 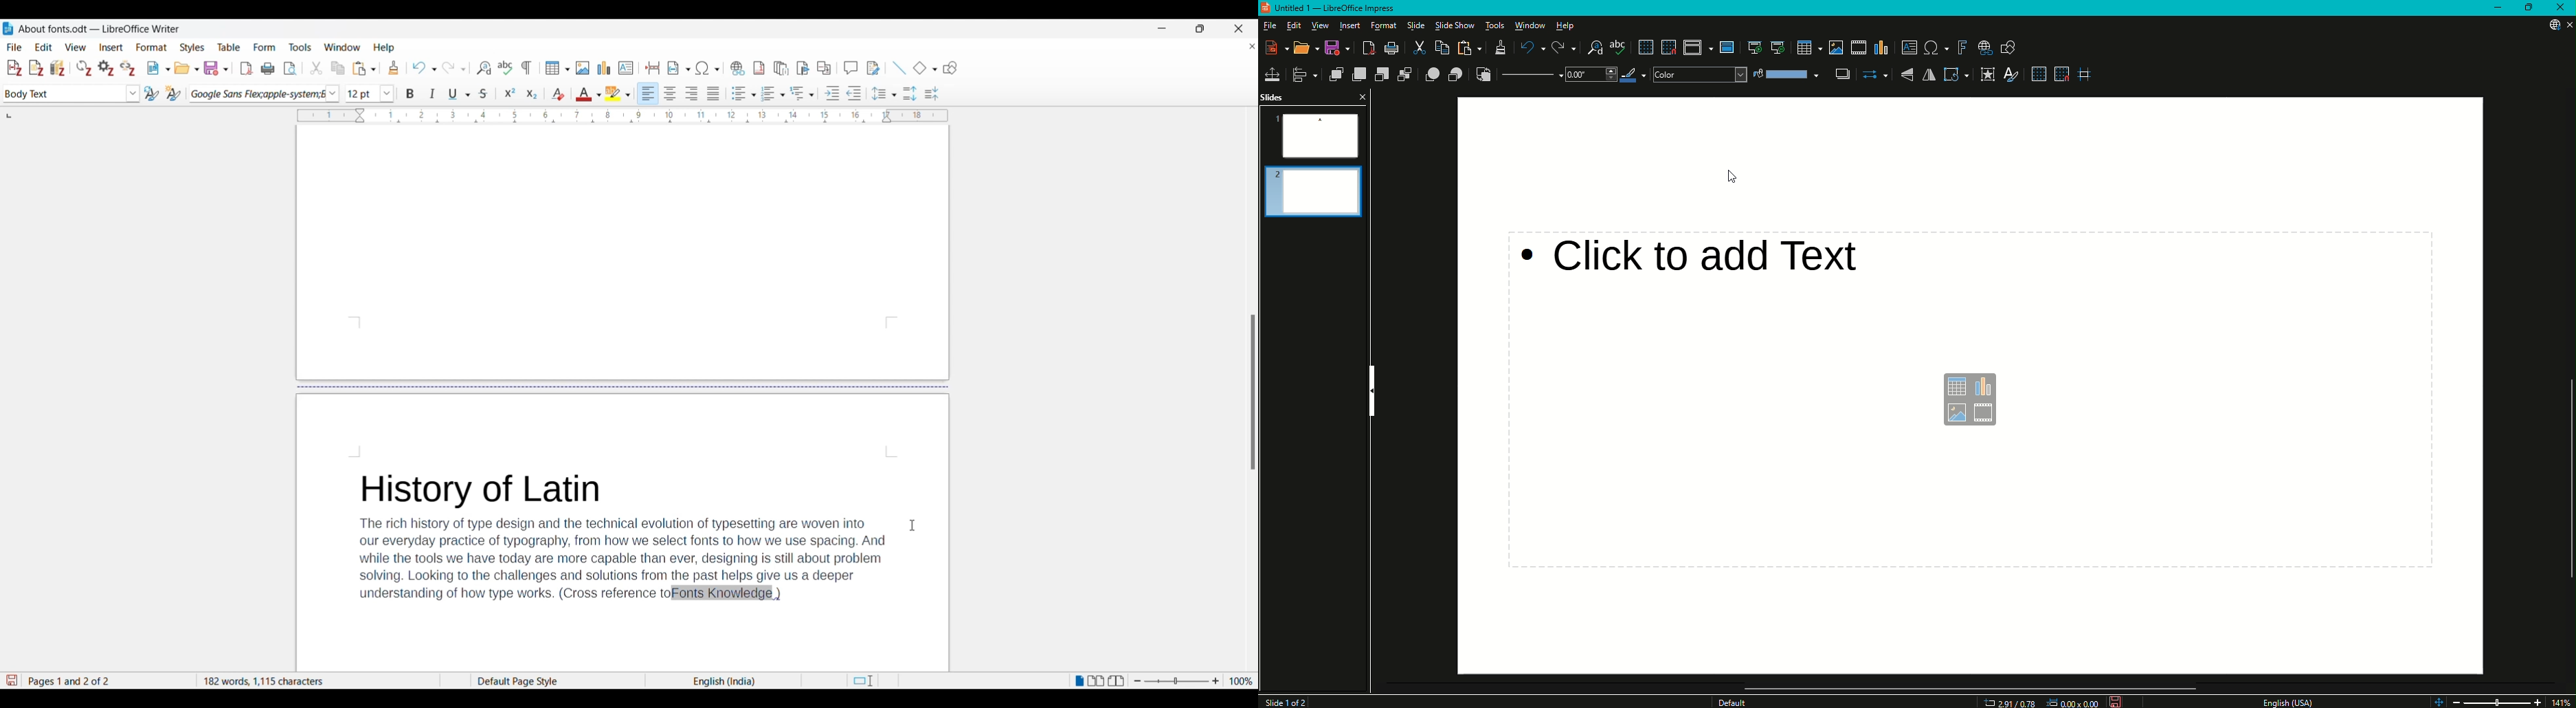 What do you see at coordinates (424, 68) in the screenshot?
I see `Undo options` at bounding box center [424, 68].